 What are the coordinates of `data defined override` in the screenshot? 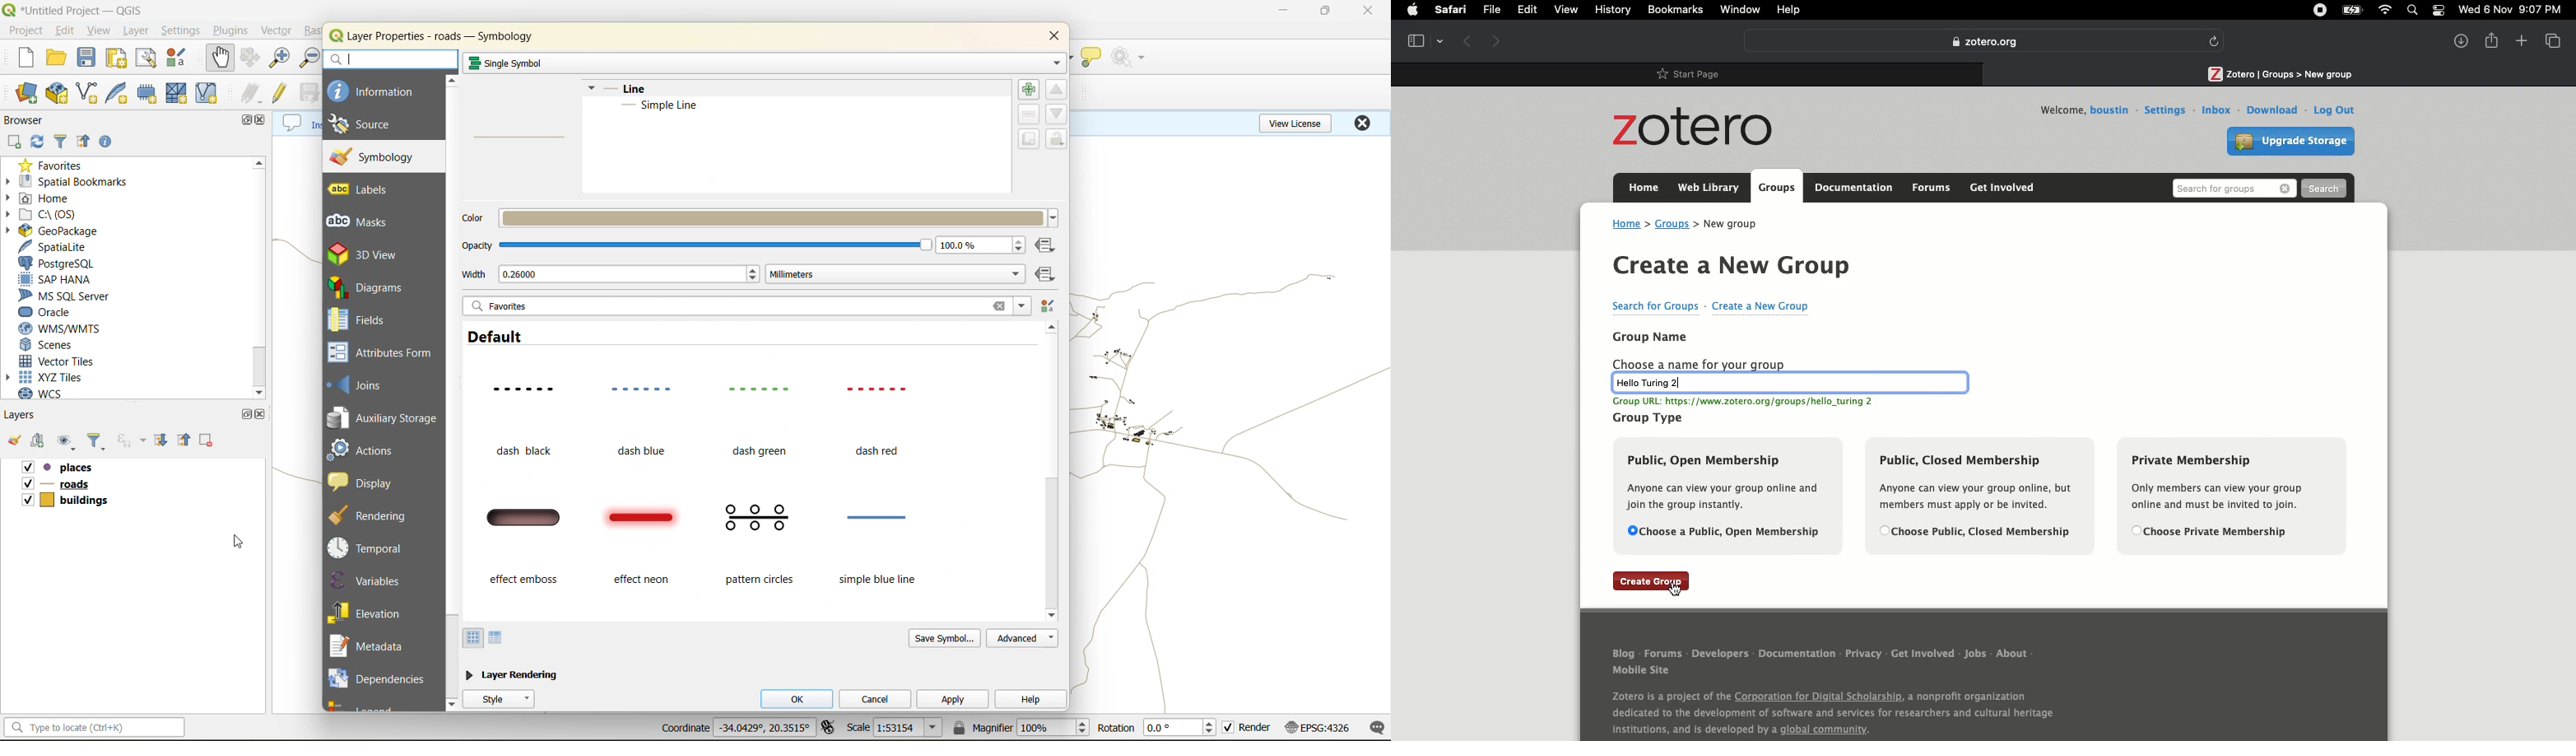 It's located at (1046, 263).